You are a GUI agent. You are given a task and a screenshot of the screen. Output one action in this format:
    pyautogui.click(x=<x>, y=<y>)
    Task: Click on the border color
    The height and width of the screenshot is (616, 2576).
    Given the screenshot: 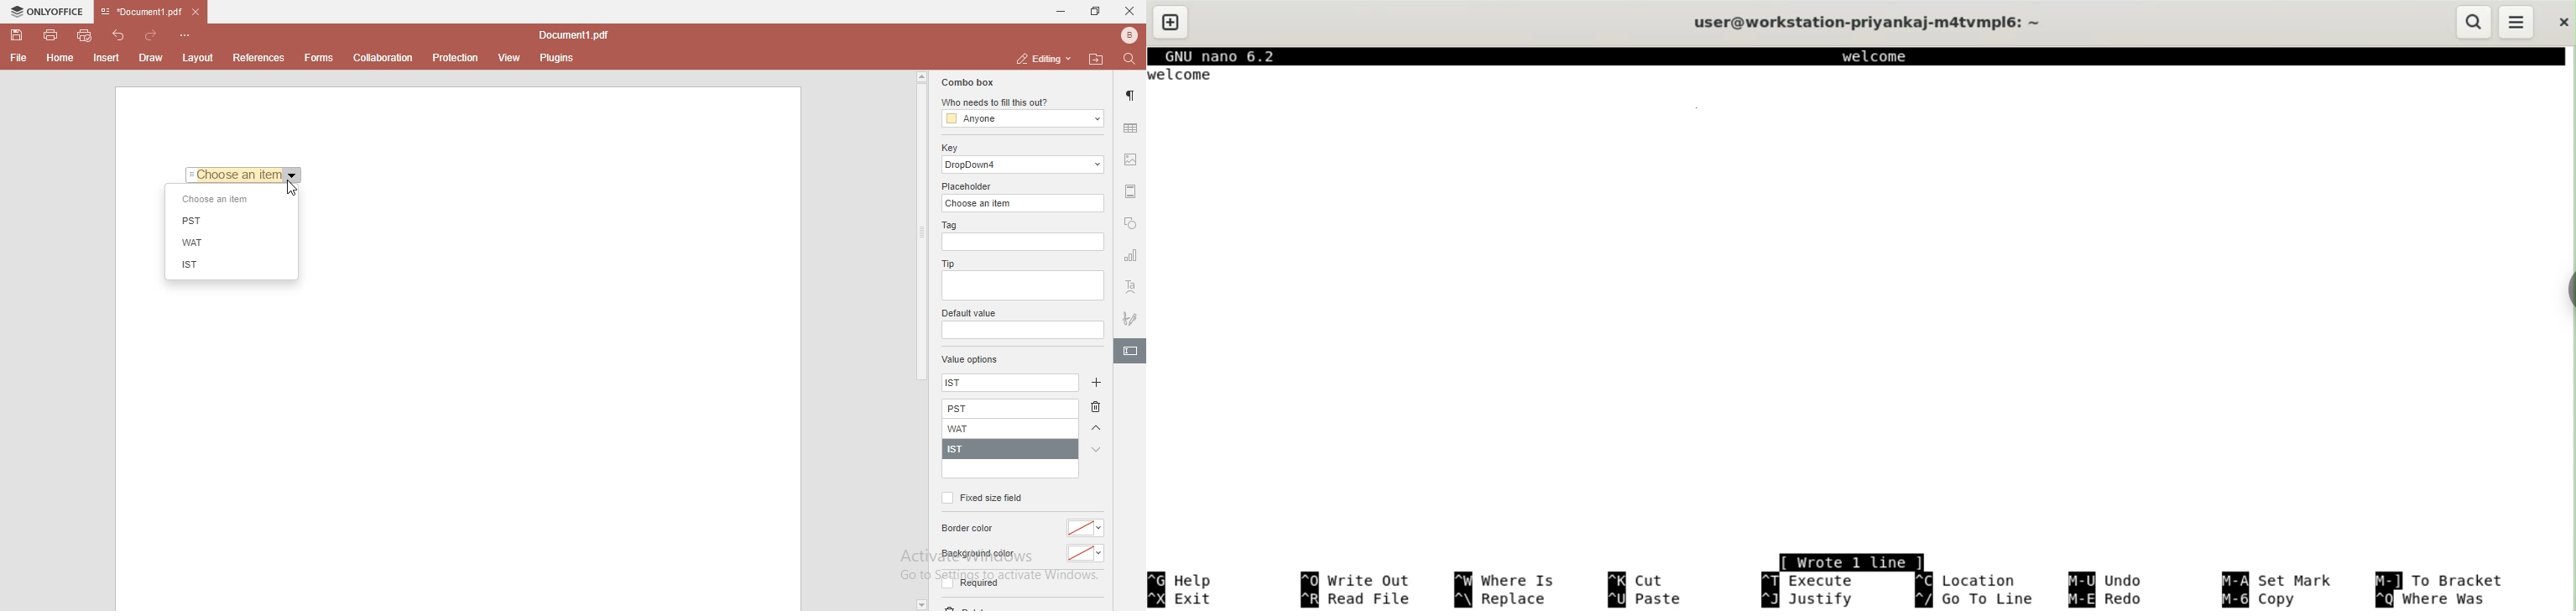 What is the action you would take?
    pyautogui.click(x=970, y=529)
    